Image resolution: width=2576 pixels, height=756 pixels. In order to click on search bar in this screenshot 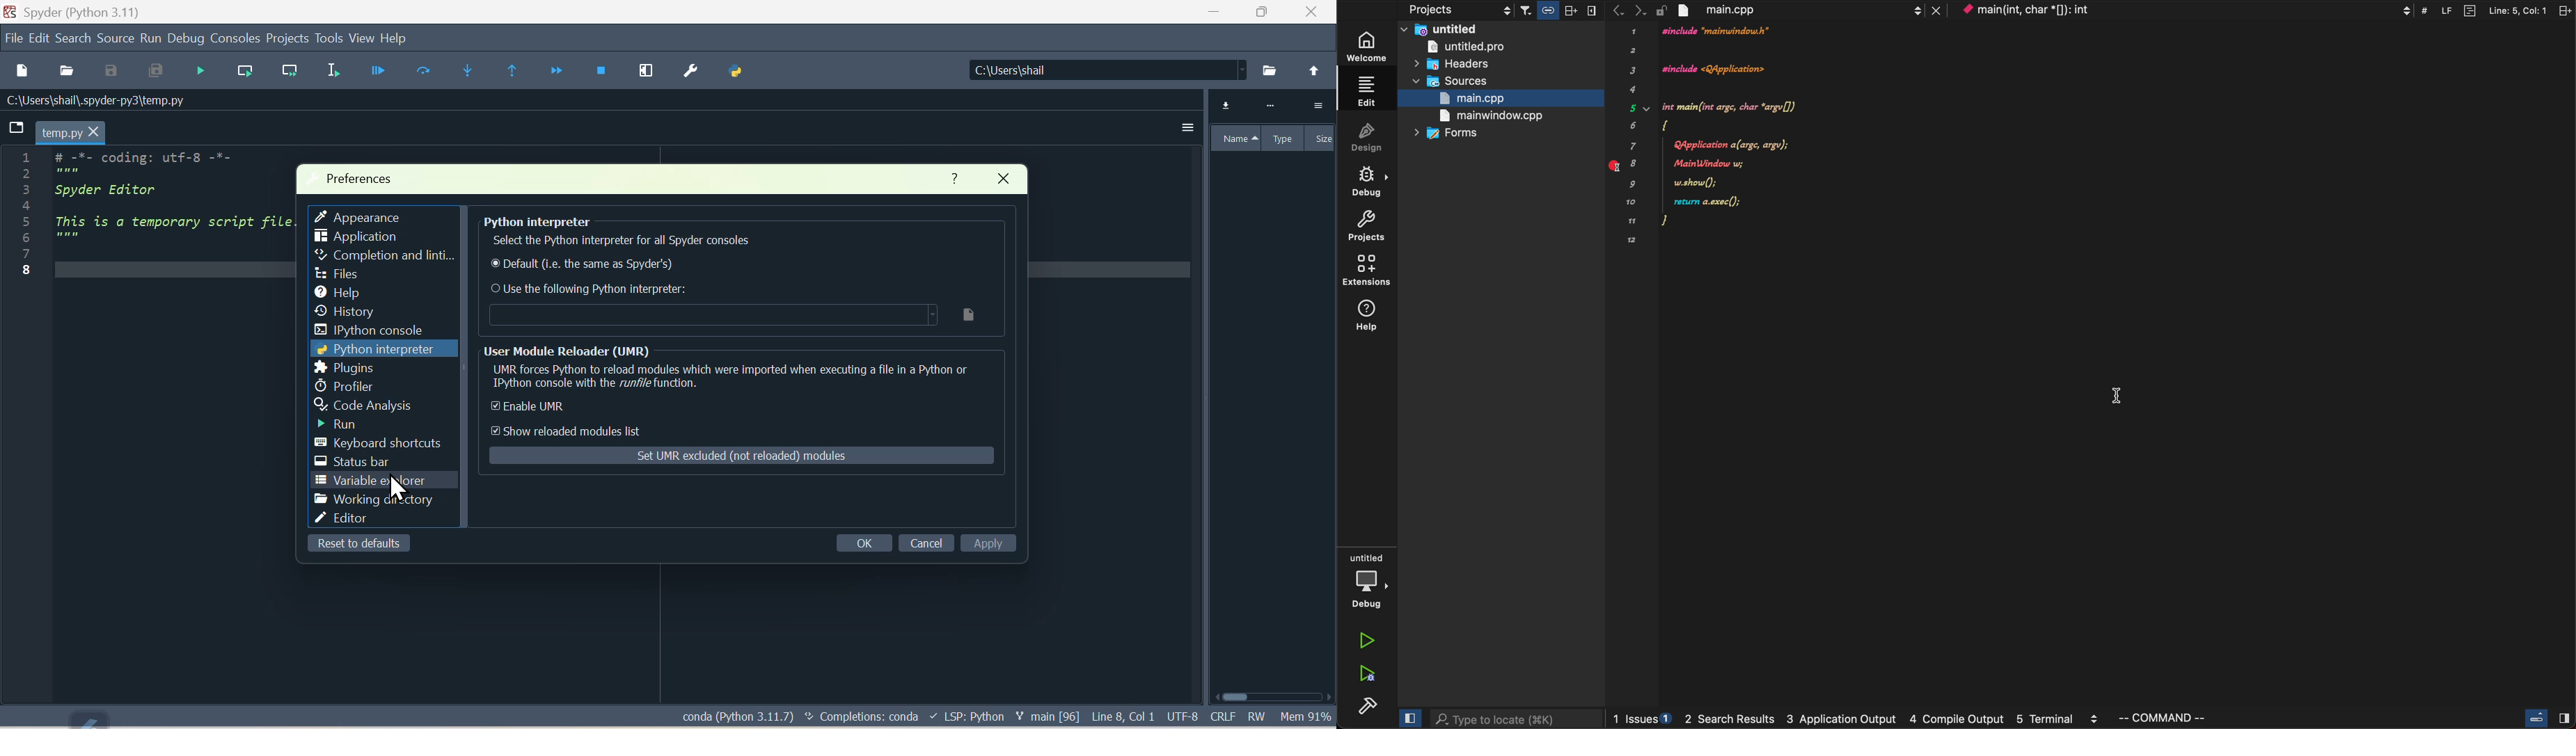, I will do `click(1516, 720)`.